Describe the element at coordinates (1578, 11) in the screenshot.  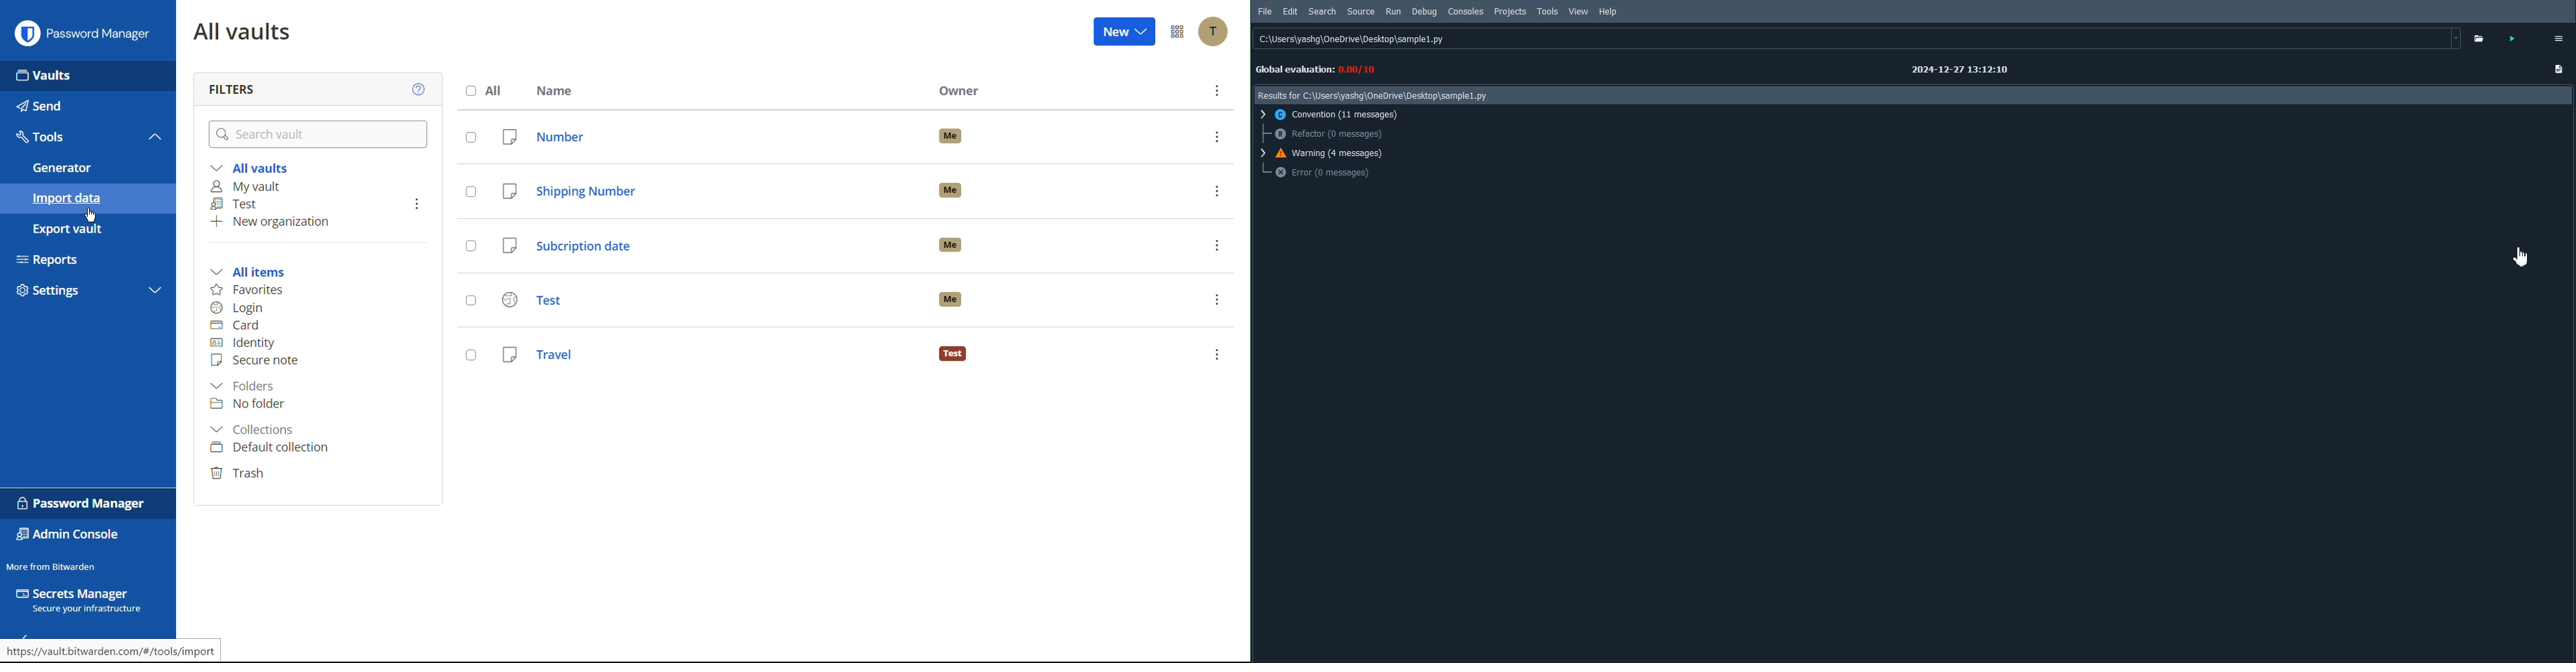
I see `View` at that location.